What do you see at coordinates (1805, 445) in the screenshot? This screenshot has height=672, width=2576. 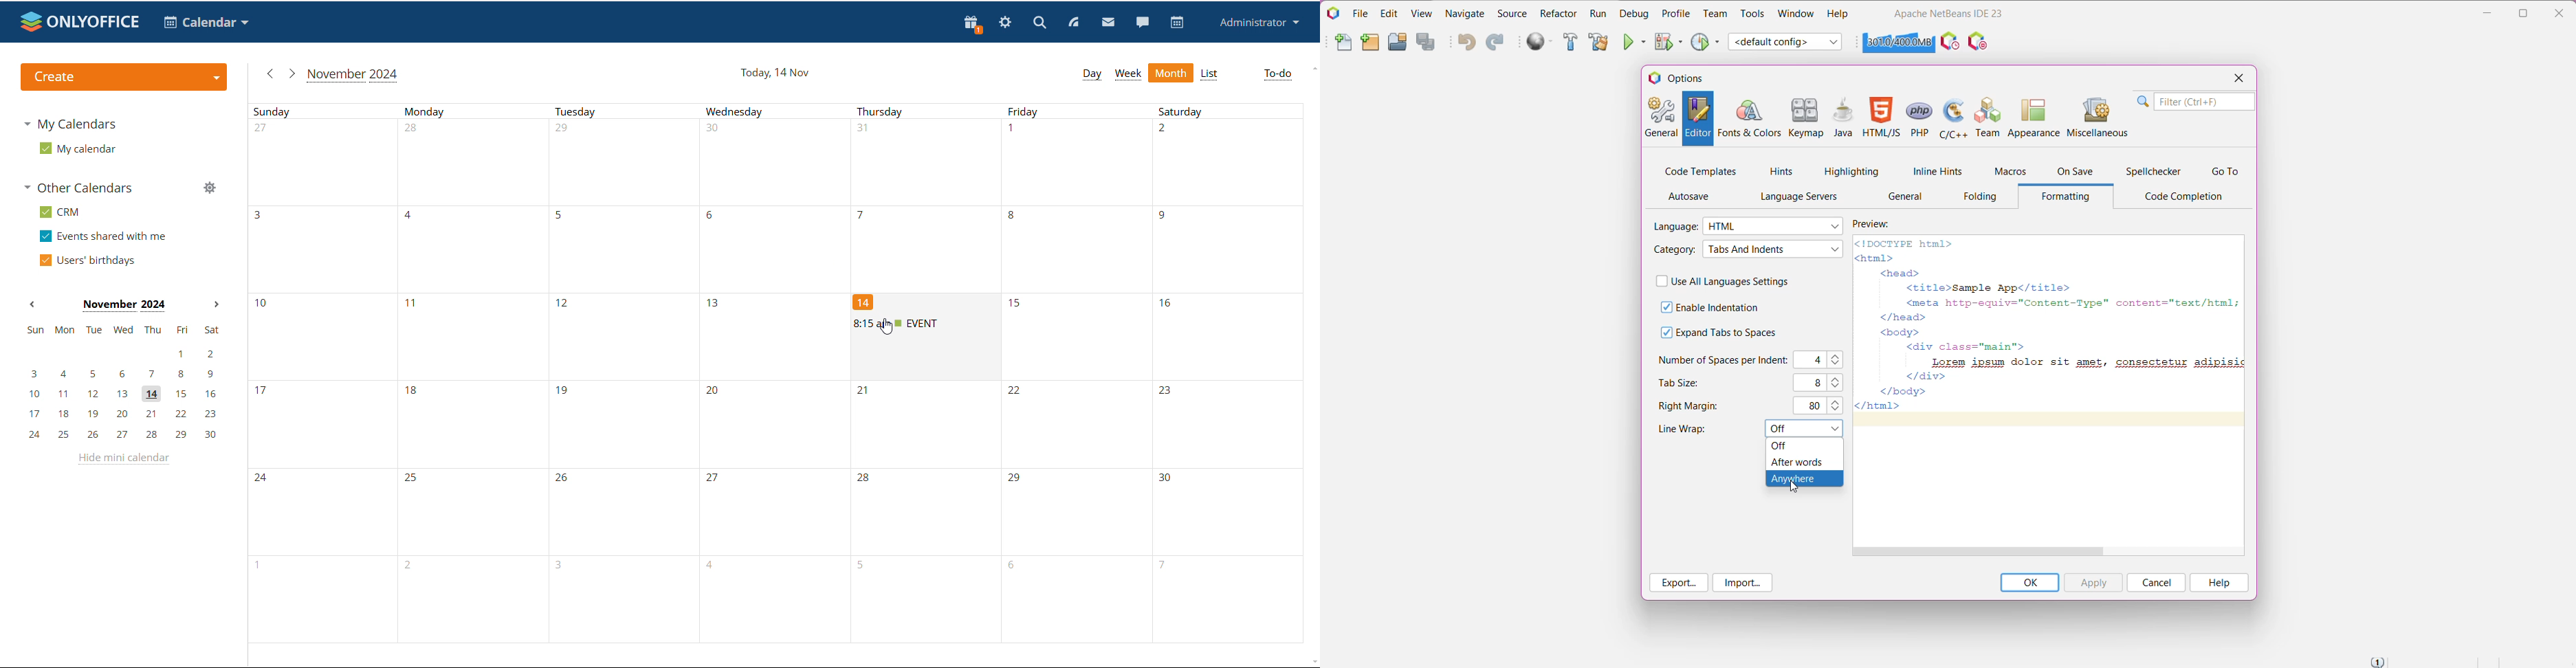 I see `off` at bounding box center [1805, 445].